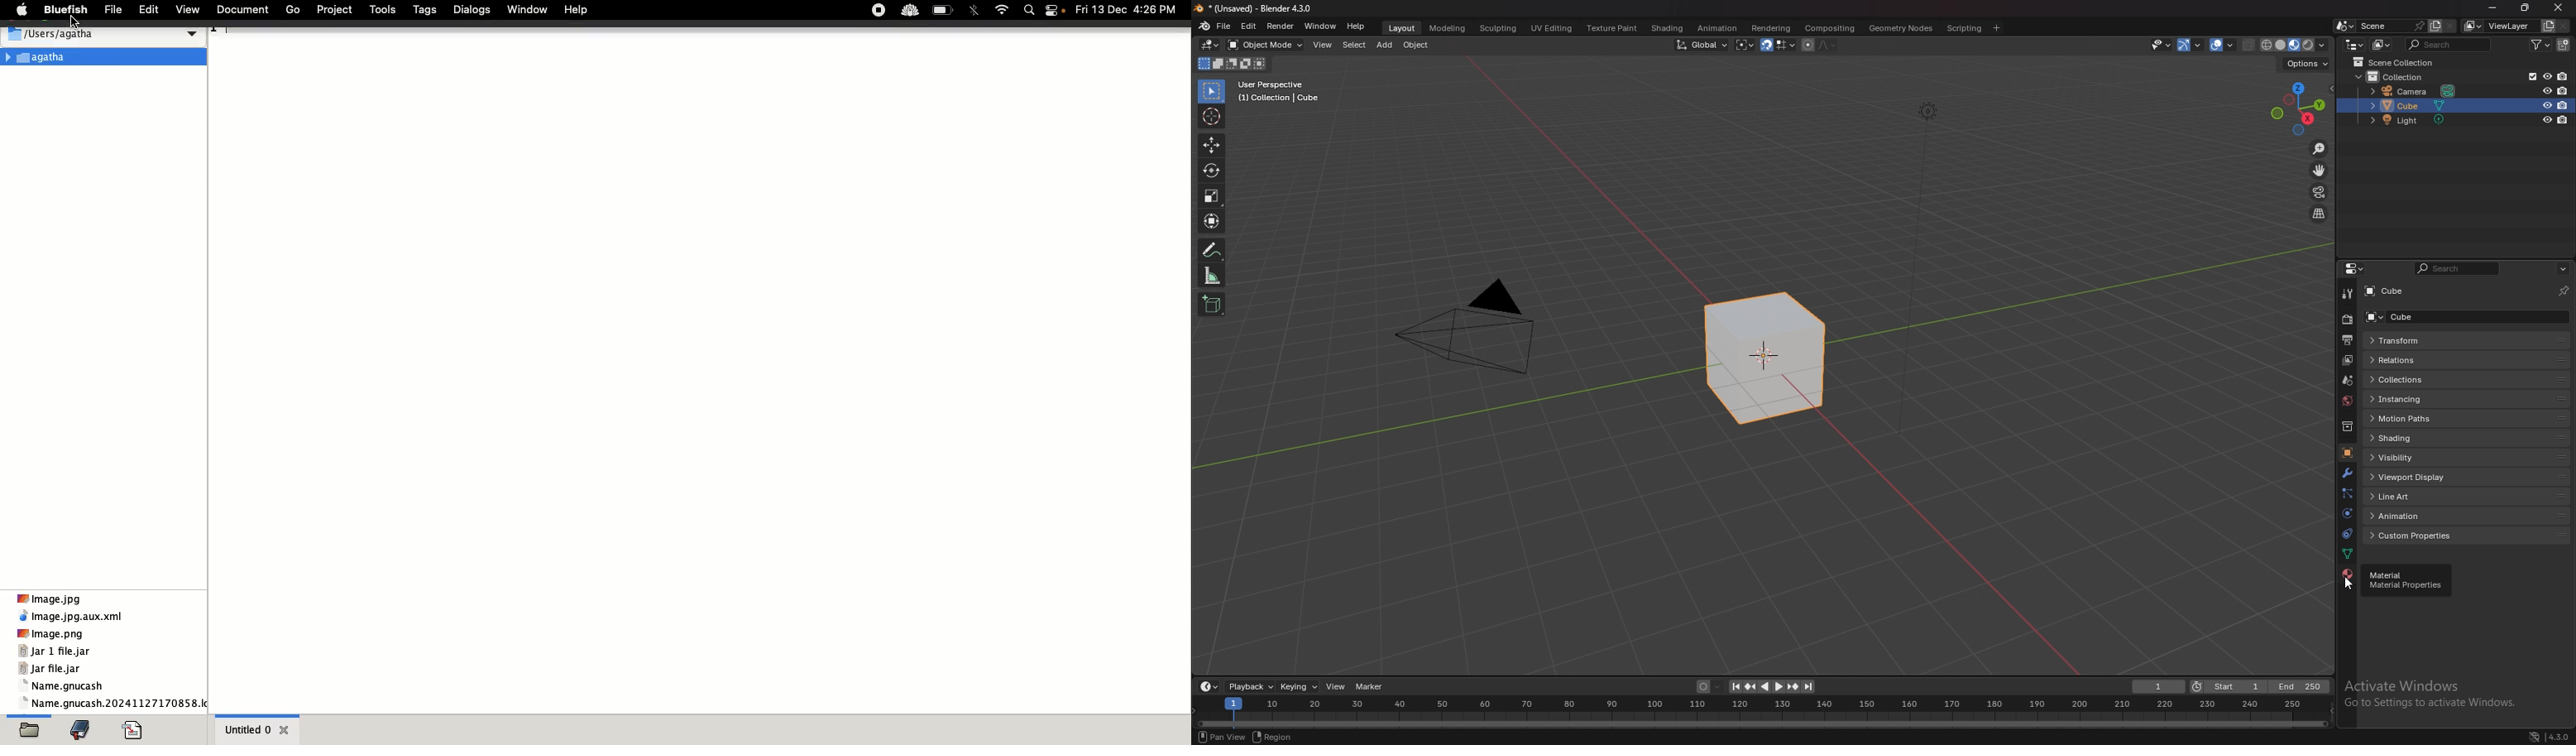 This screenshot has height=756, width=2576. Describe the element at coordinates (1809, 687) in the screenshot. I see `jump to endpoint` at that location.